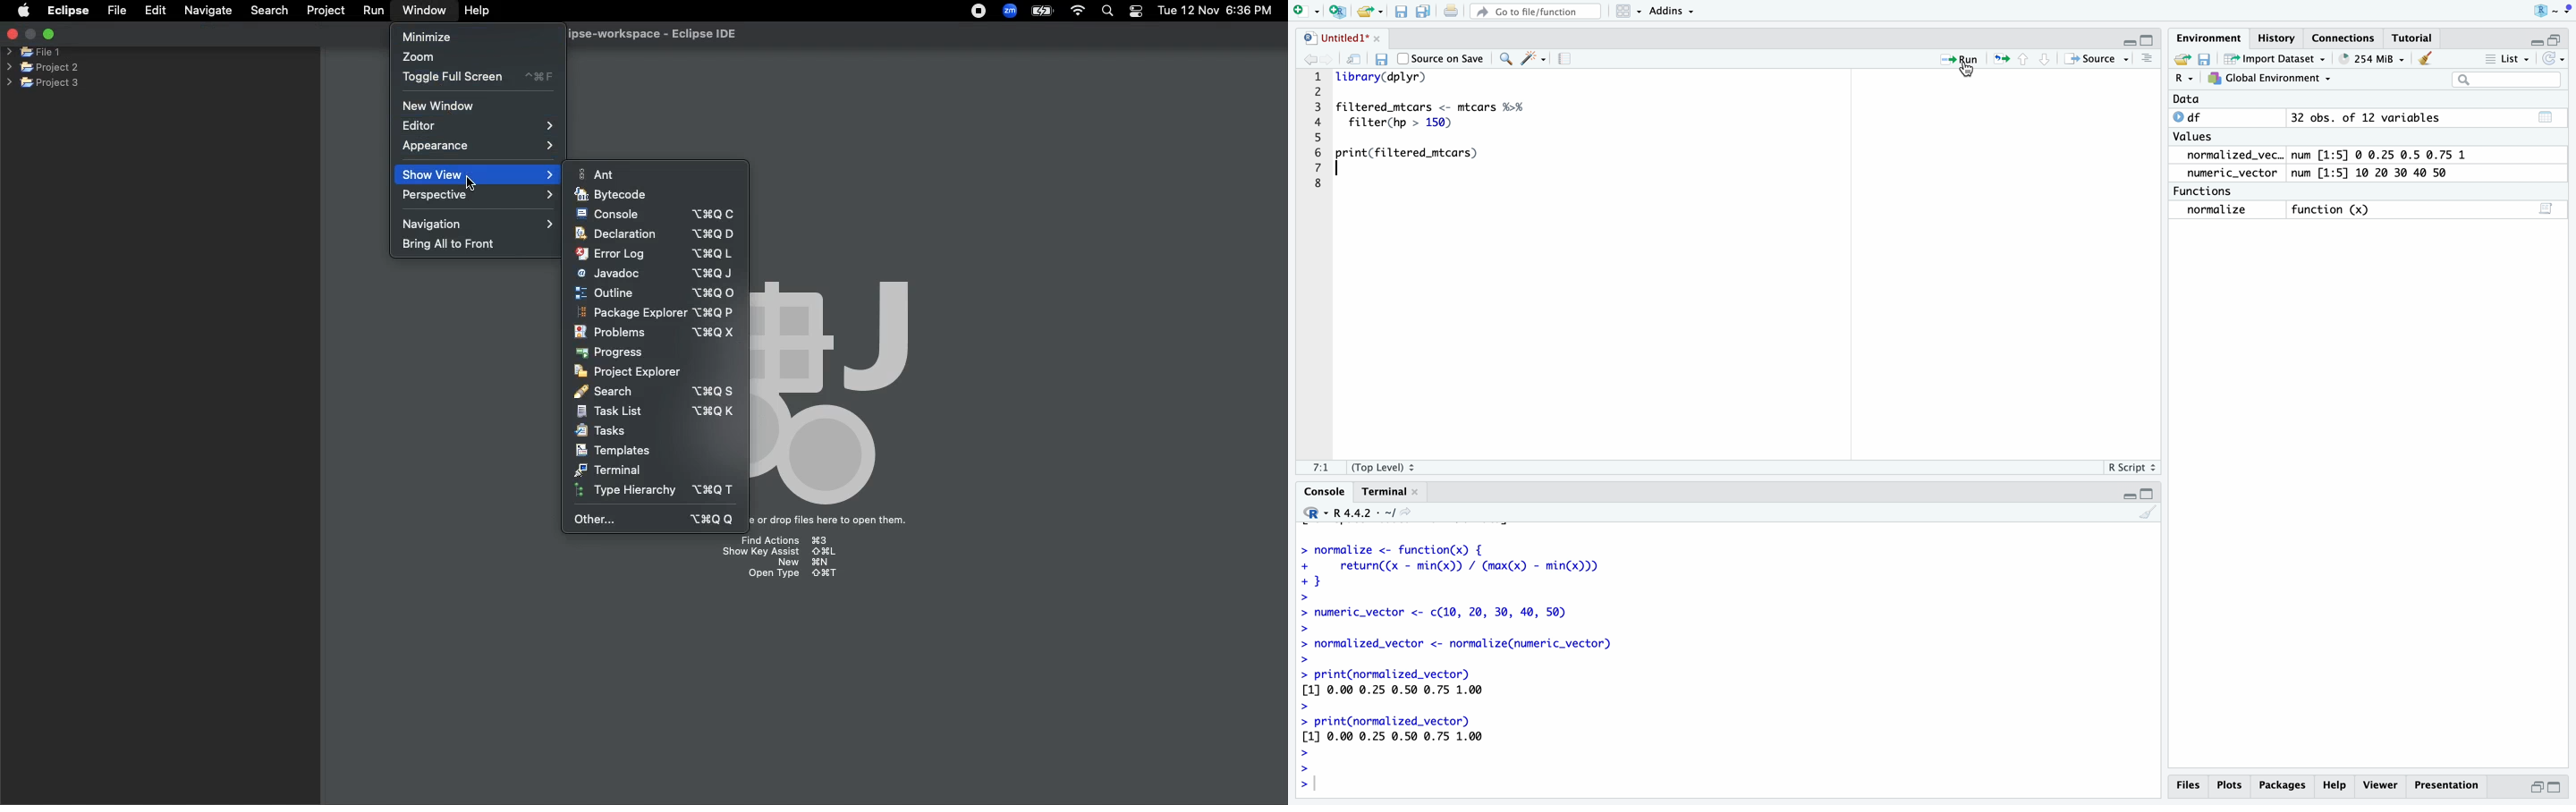 The image size is (2576, 812). I want to click on Help, so click(2282, 785).